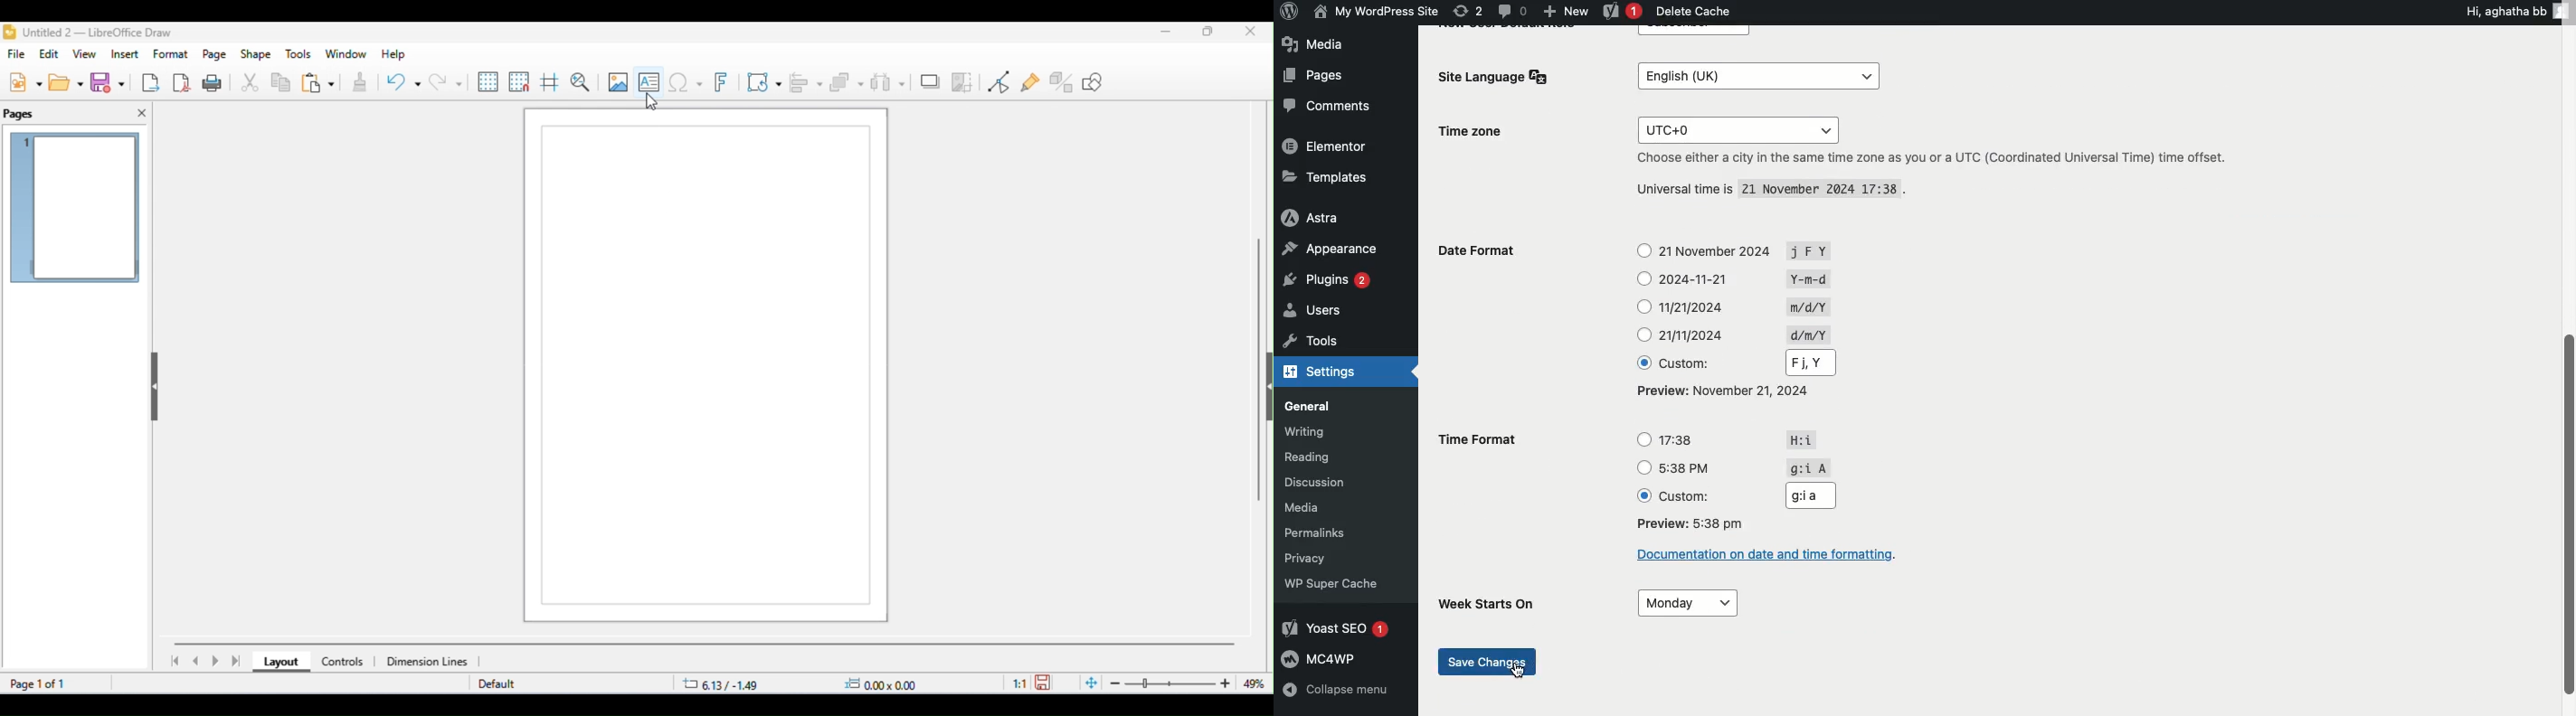 The image size is (2576, 728). I want to click on Permalinks, so click(1337, 532).